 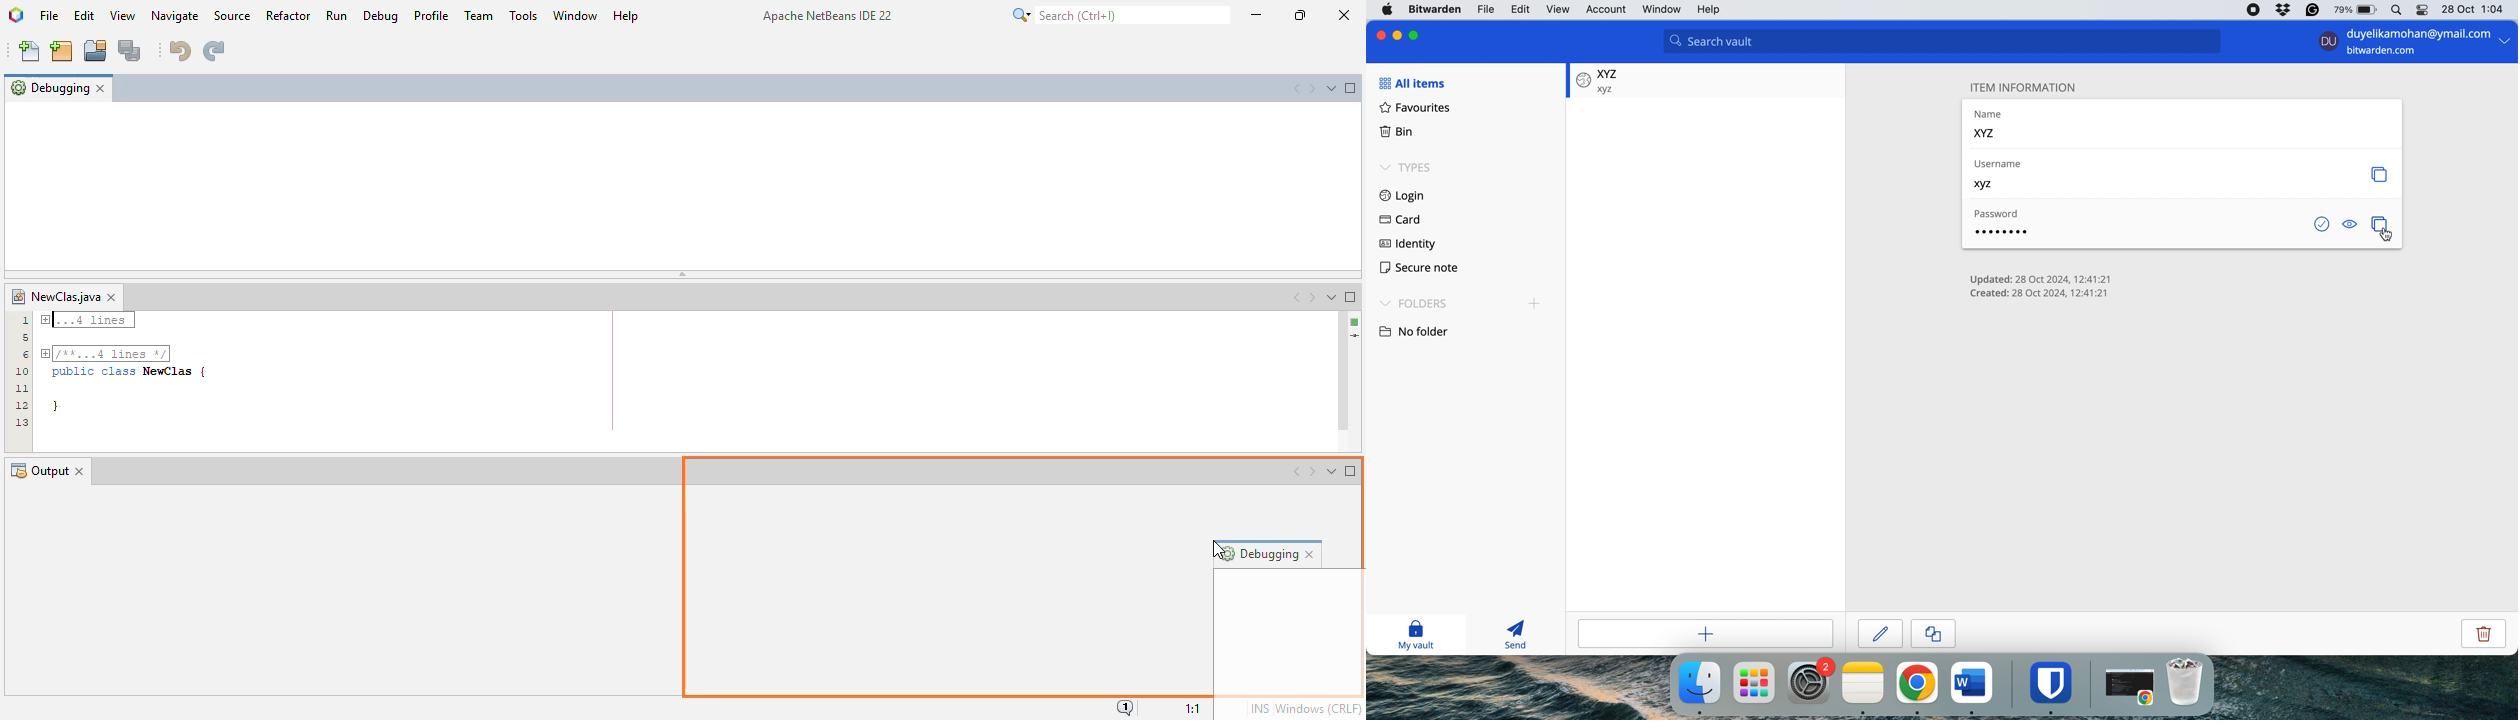 What do you see at coordinates (1972, 682) in the screenshot?
I see `ms word` at bounding box center [1972, 682].